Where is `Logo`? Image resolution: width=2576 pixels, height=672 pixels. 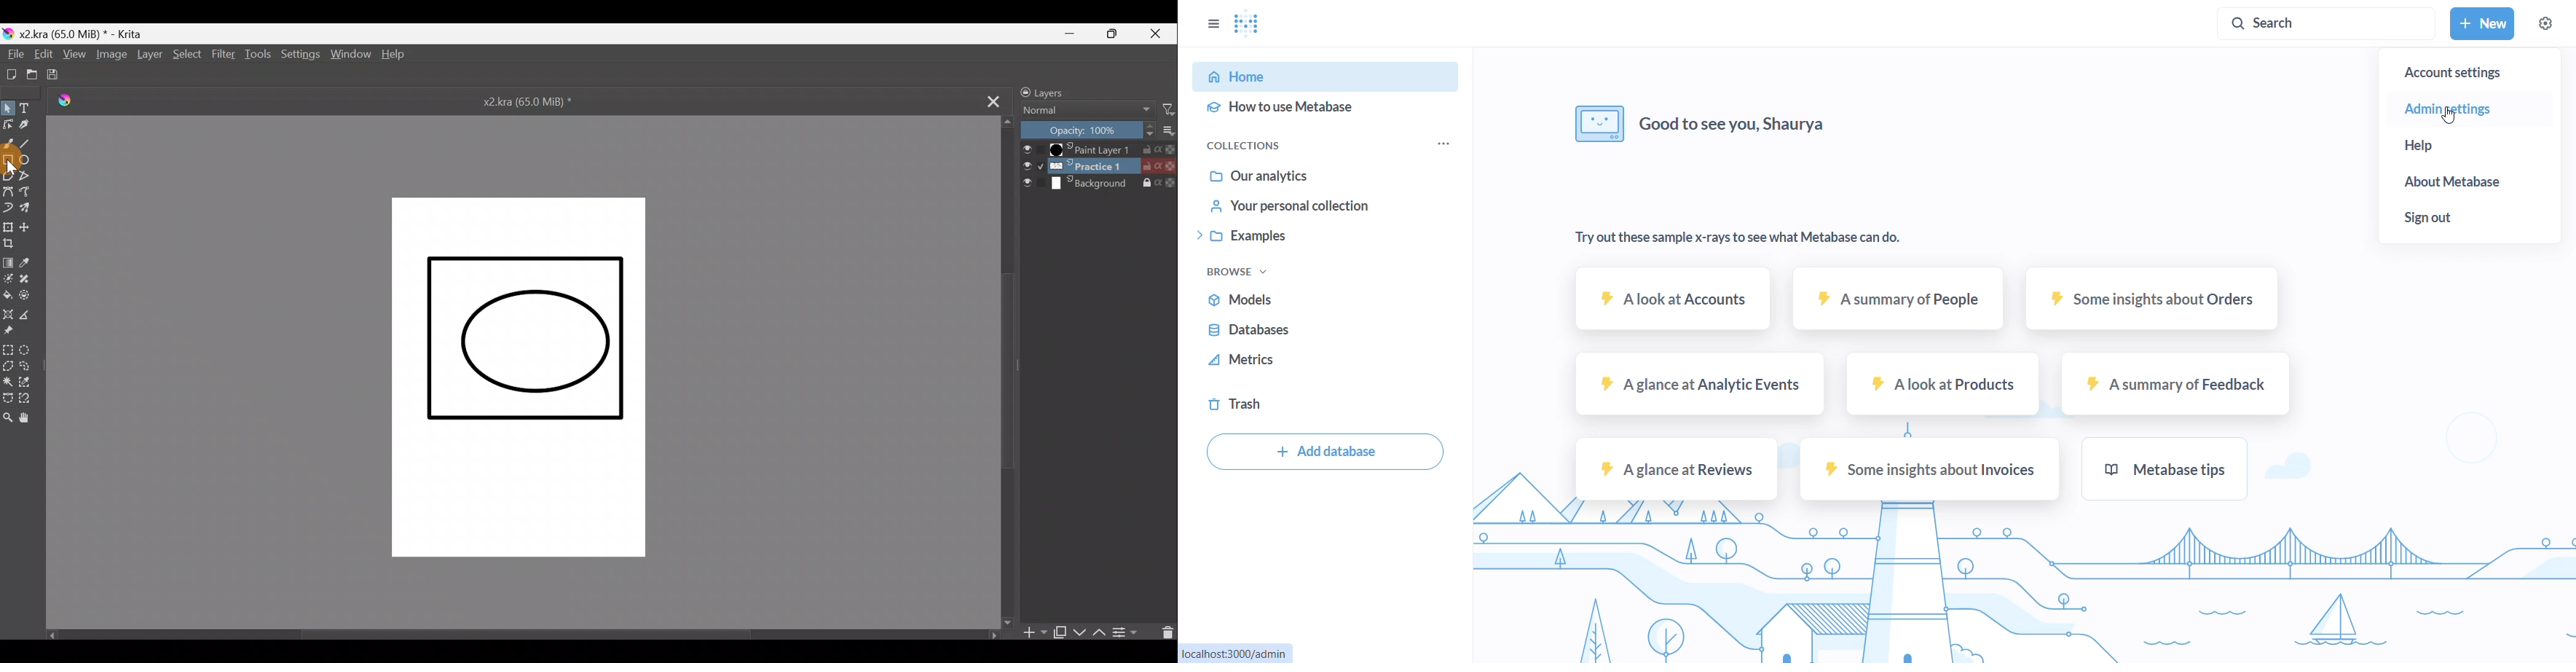 Logo is located at coordinates (60, 97).